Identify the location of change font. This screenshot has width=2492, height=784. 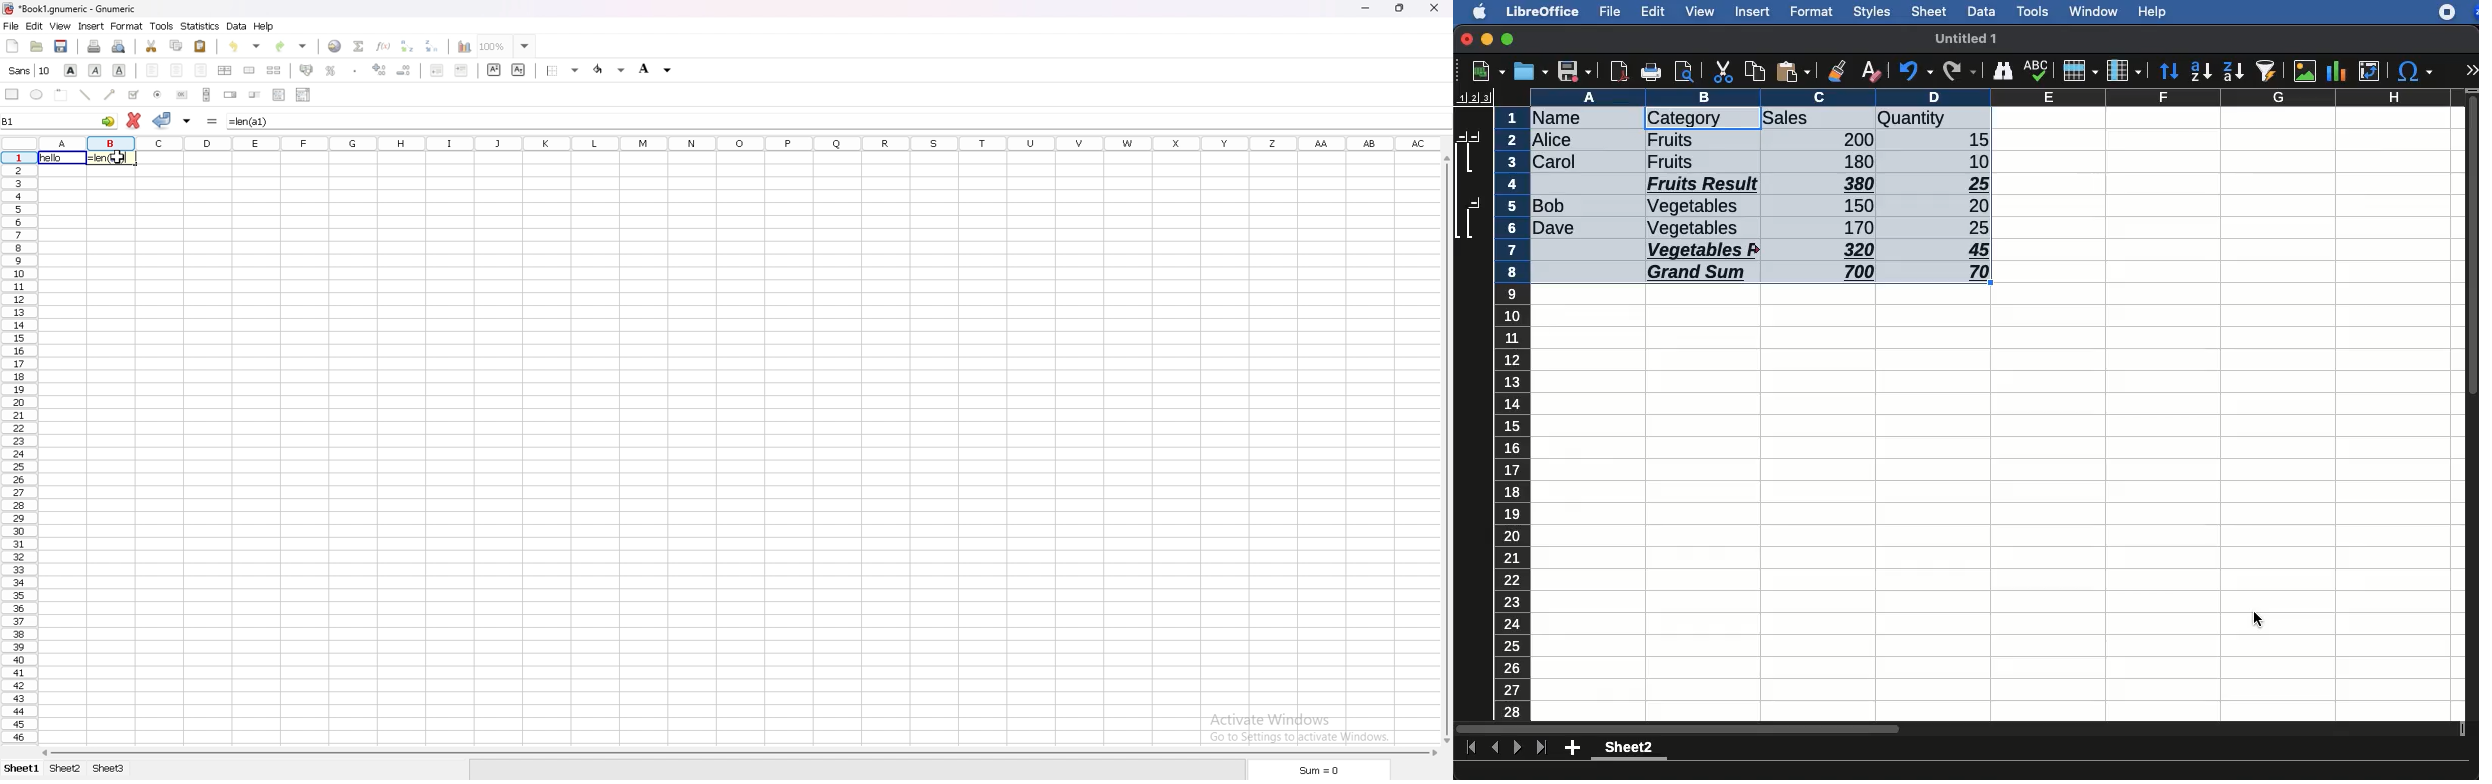
(29, 70).